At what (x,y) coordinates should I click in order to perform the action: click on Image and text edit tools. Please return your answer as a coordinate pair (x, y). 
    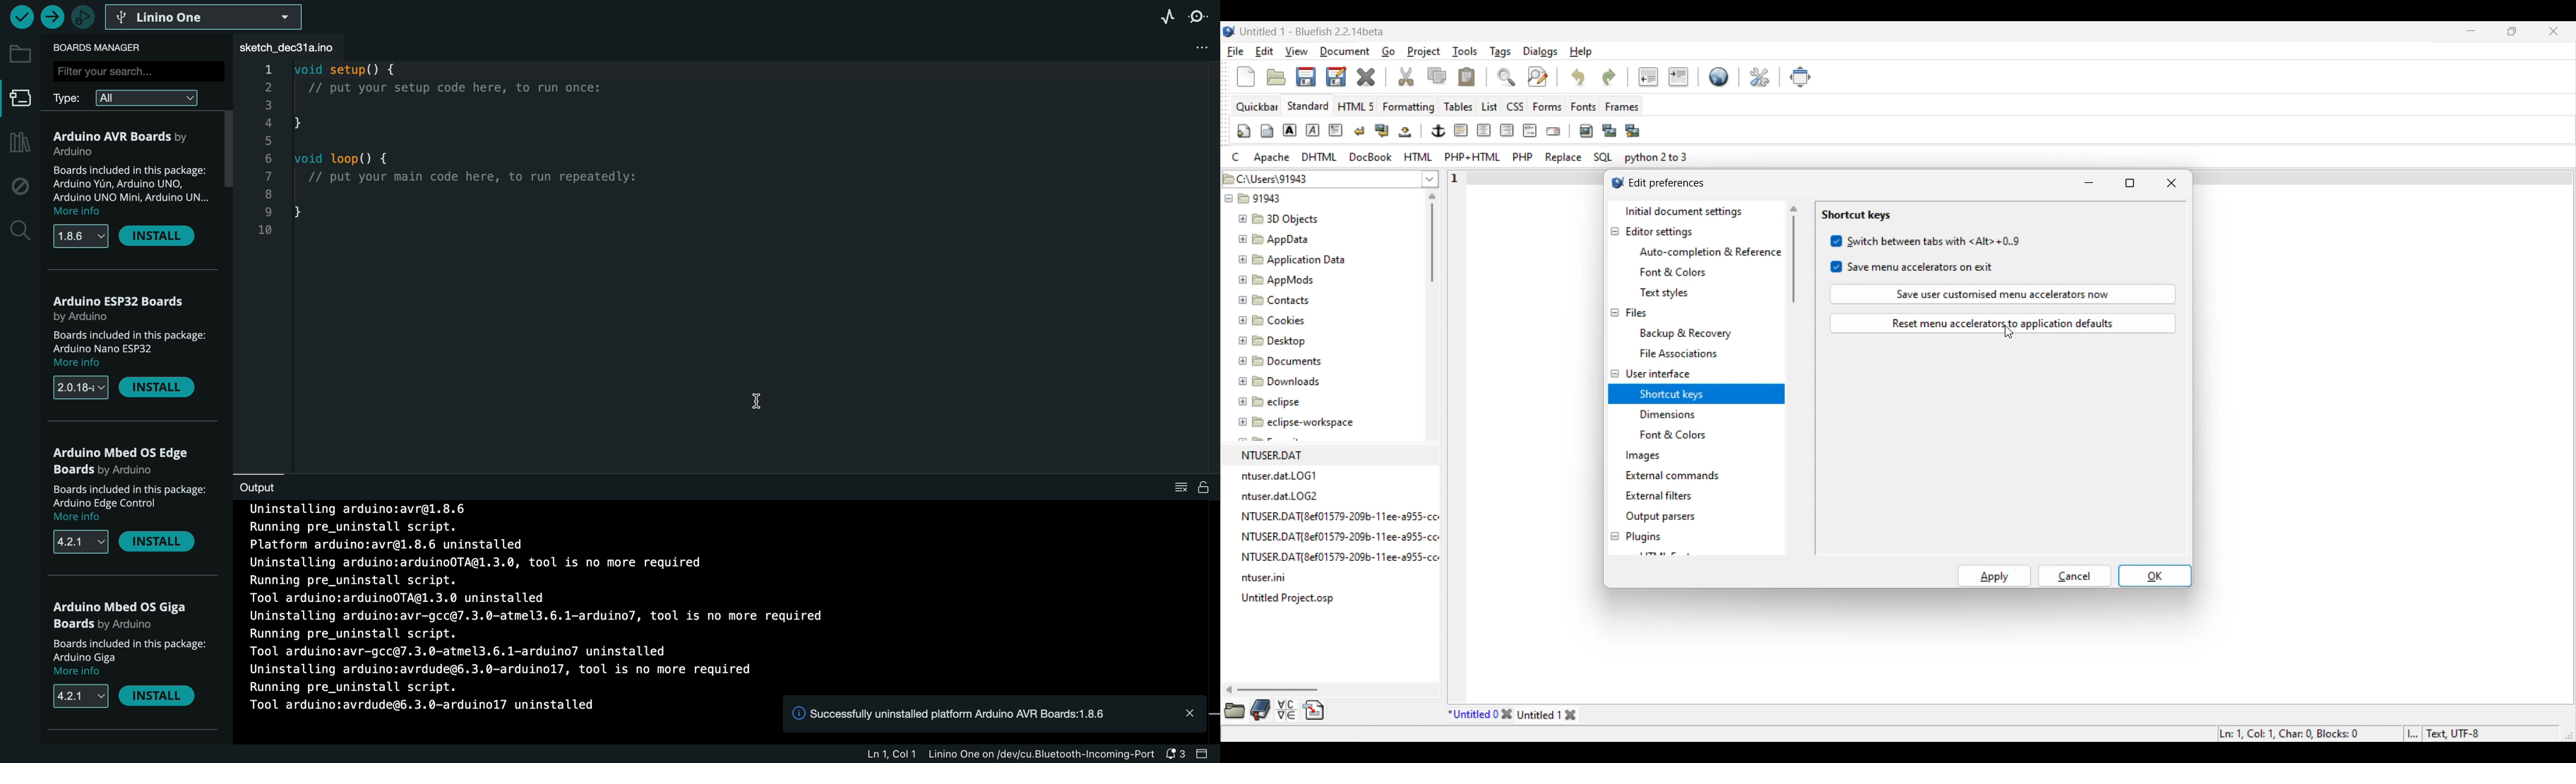
    Looking at the image, I should click on (1439, 131).